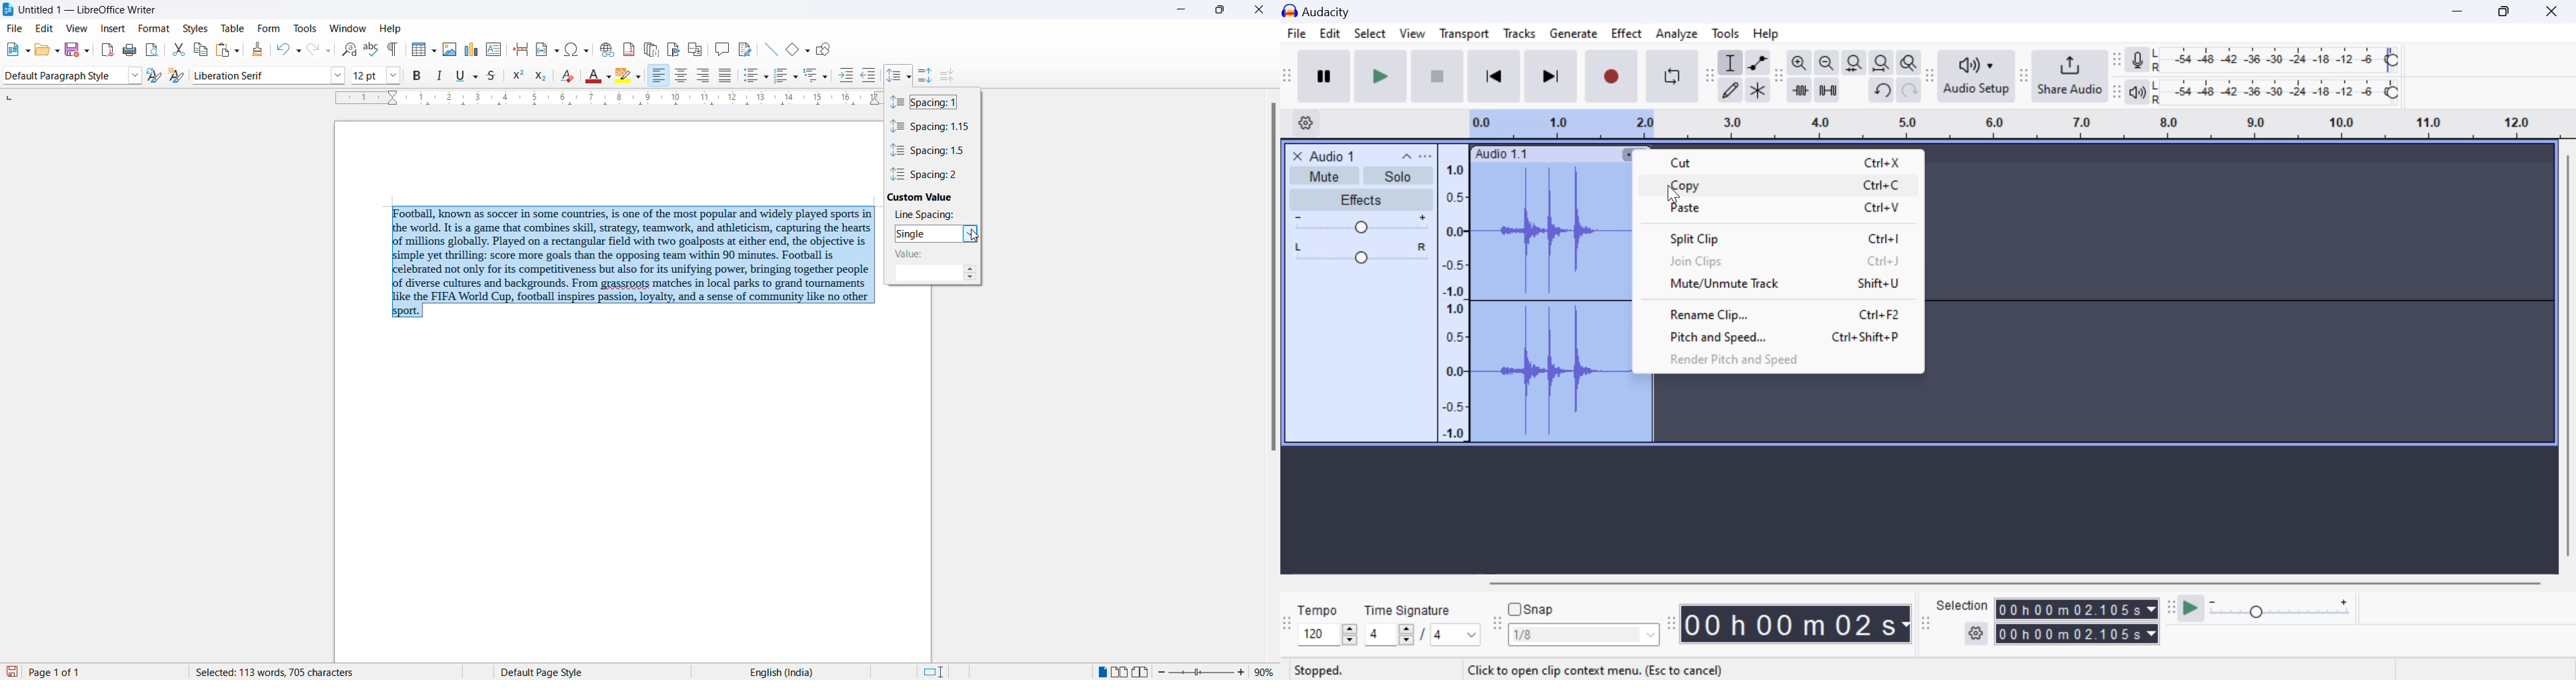 This screenshot has height=700, width=2576. Describe the element at coordinates (2276, 92) in the screenshot. I see `Playback Level` at that location.